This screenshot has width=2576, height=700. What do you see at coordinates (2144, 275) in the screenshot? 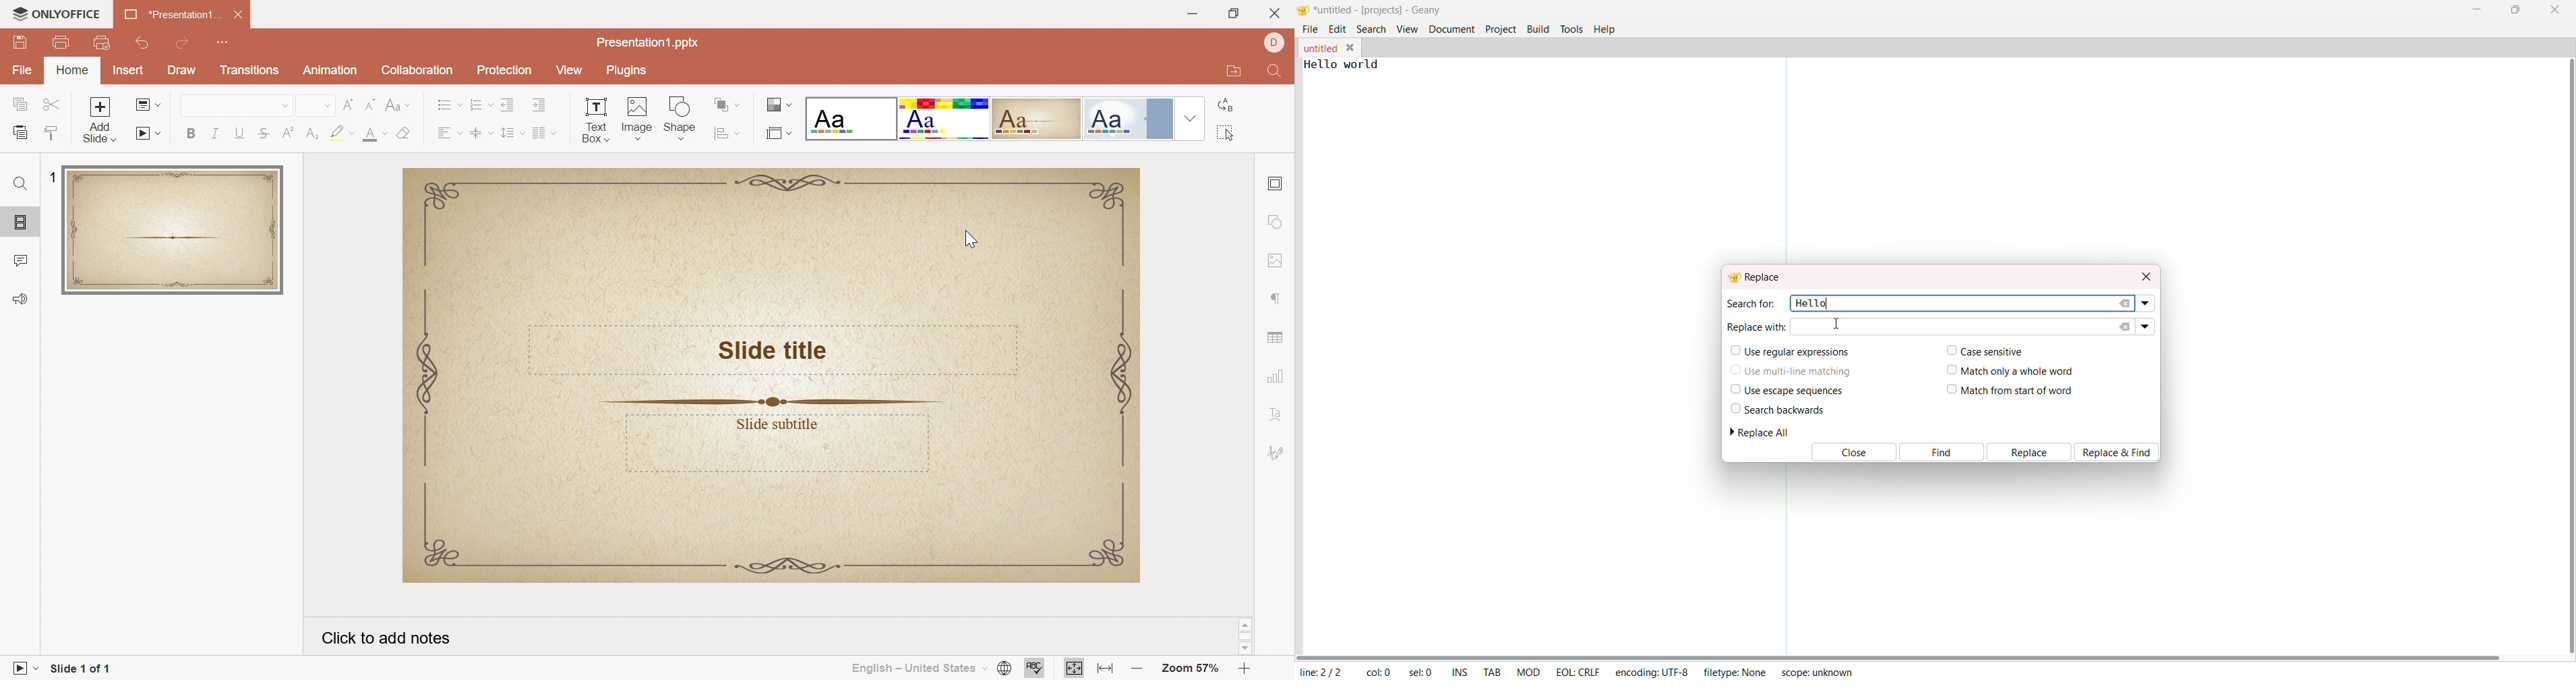
I see `close dialog` at bounding box center [2144, 275].